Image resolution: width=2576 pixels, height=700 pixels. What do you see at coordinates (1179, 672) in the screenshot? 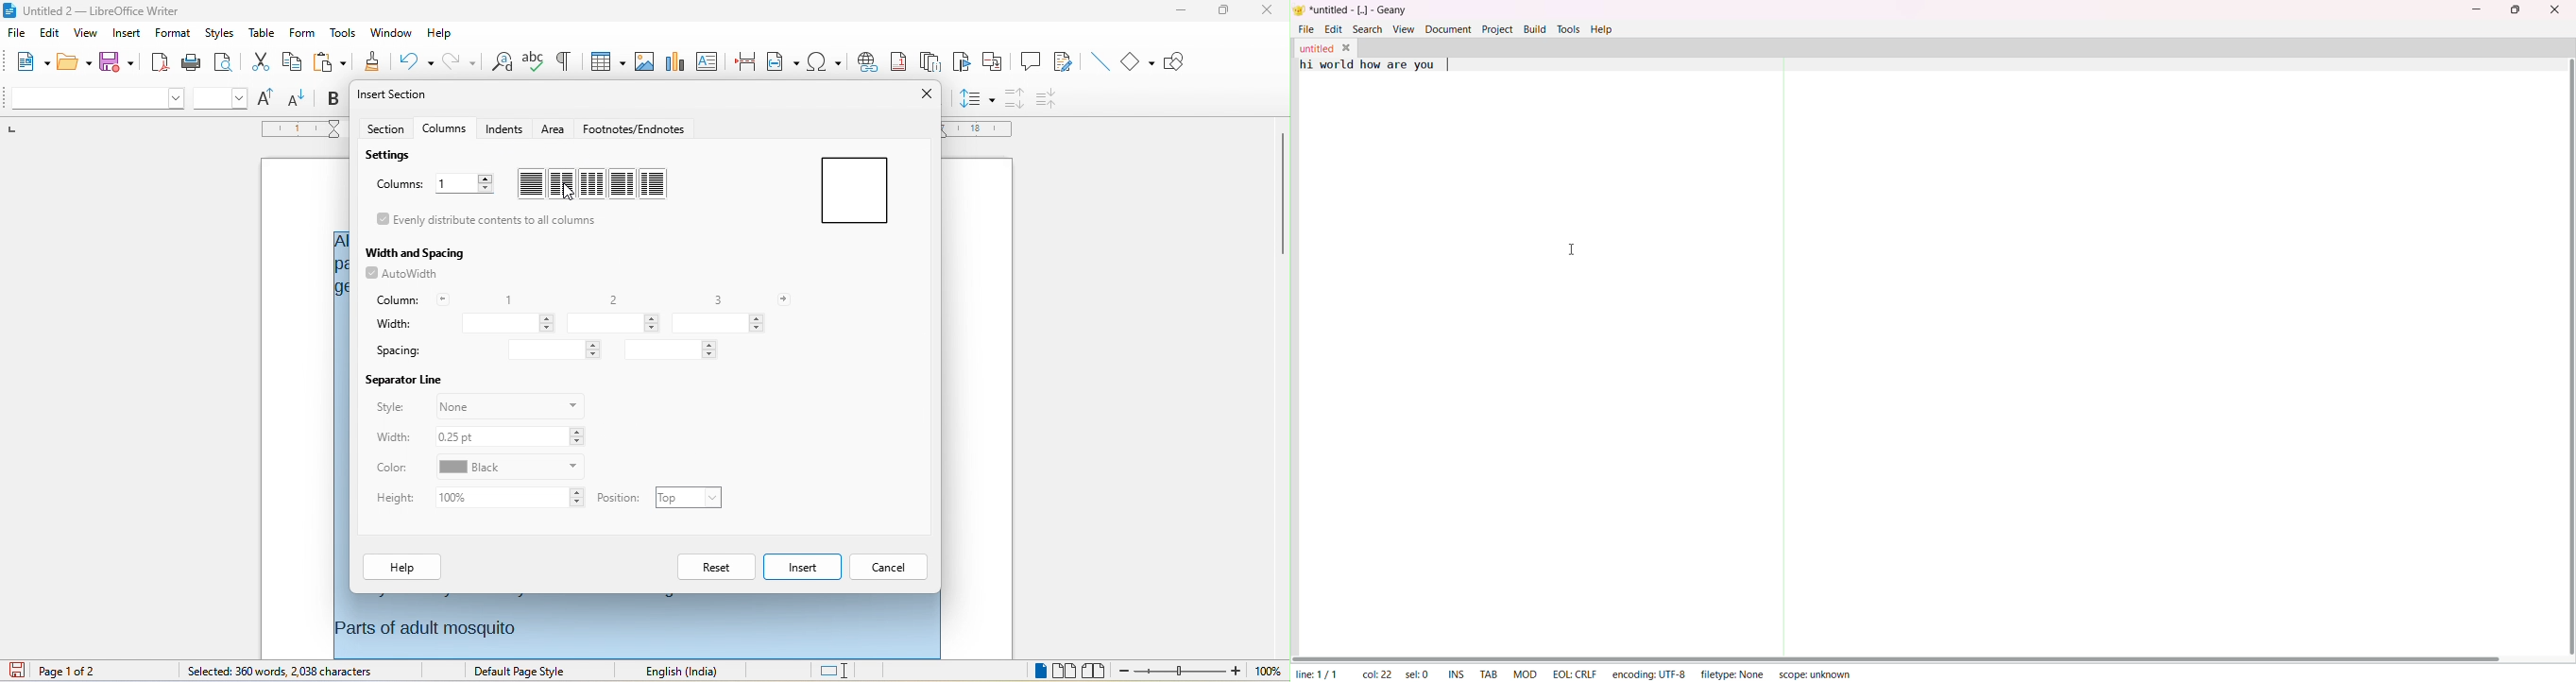
I see `zoom` at bounding box center [1179, 672].